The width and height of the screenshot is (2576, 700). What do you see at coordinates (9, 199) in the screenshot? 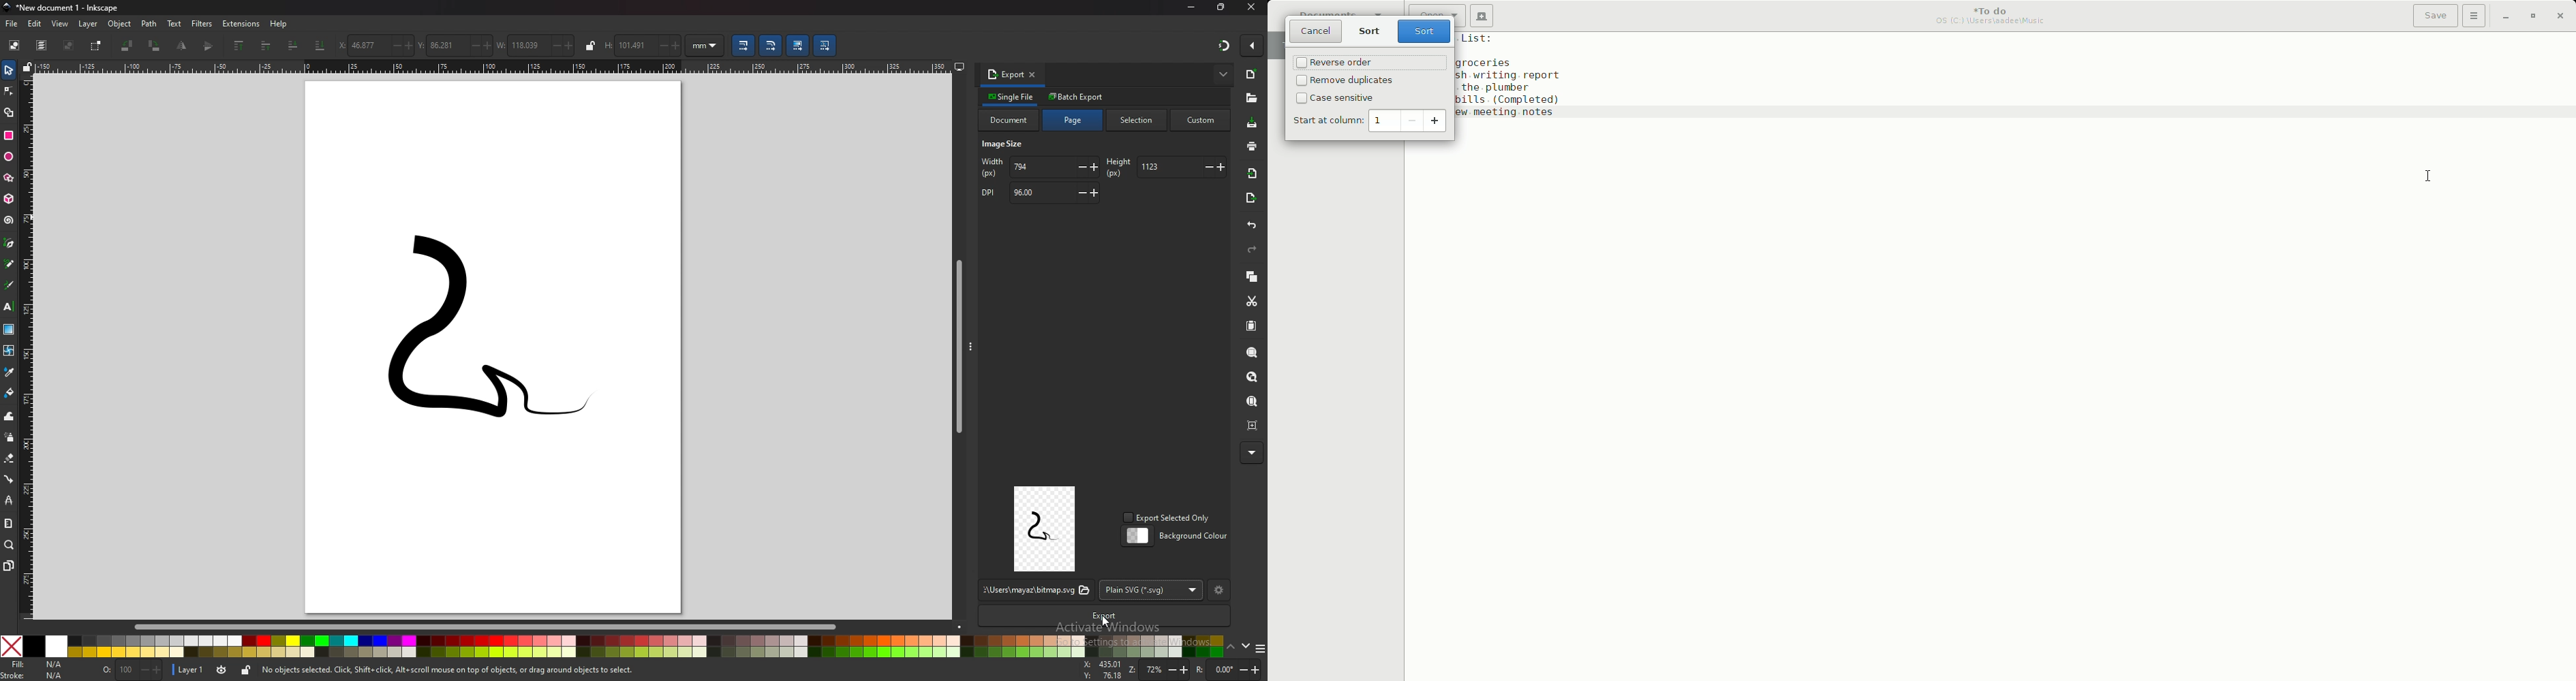
I see `3d box` at bounding box center [9, 199].